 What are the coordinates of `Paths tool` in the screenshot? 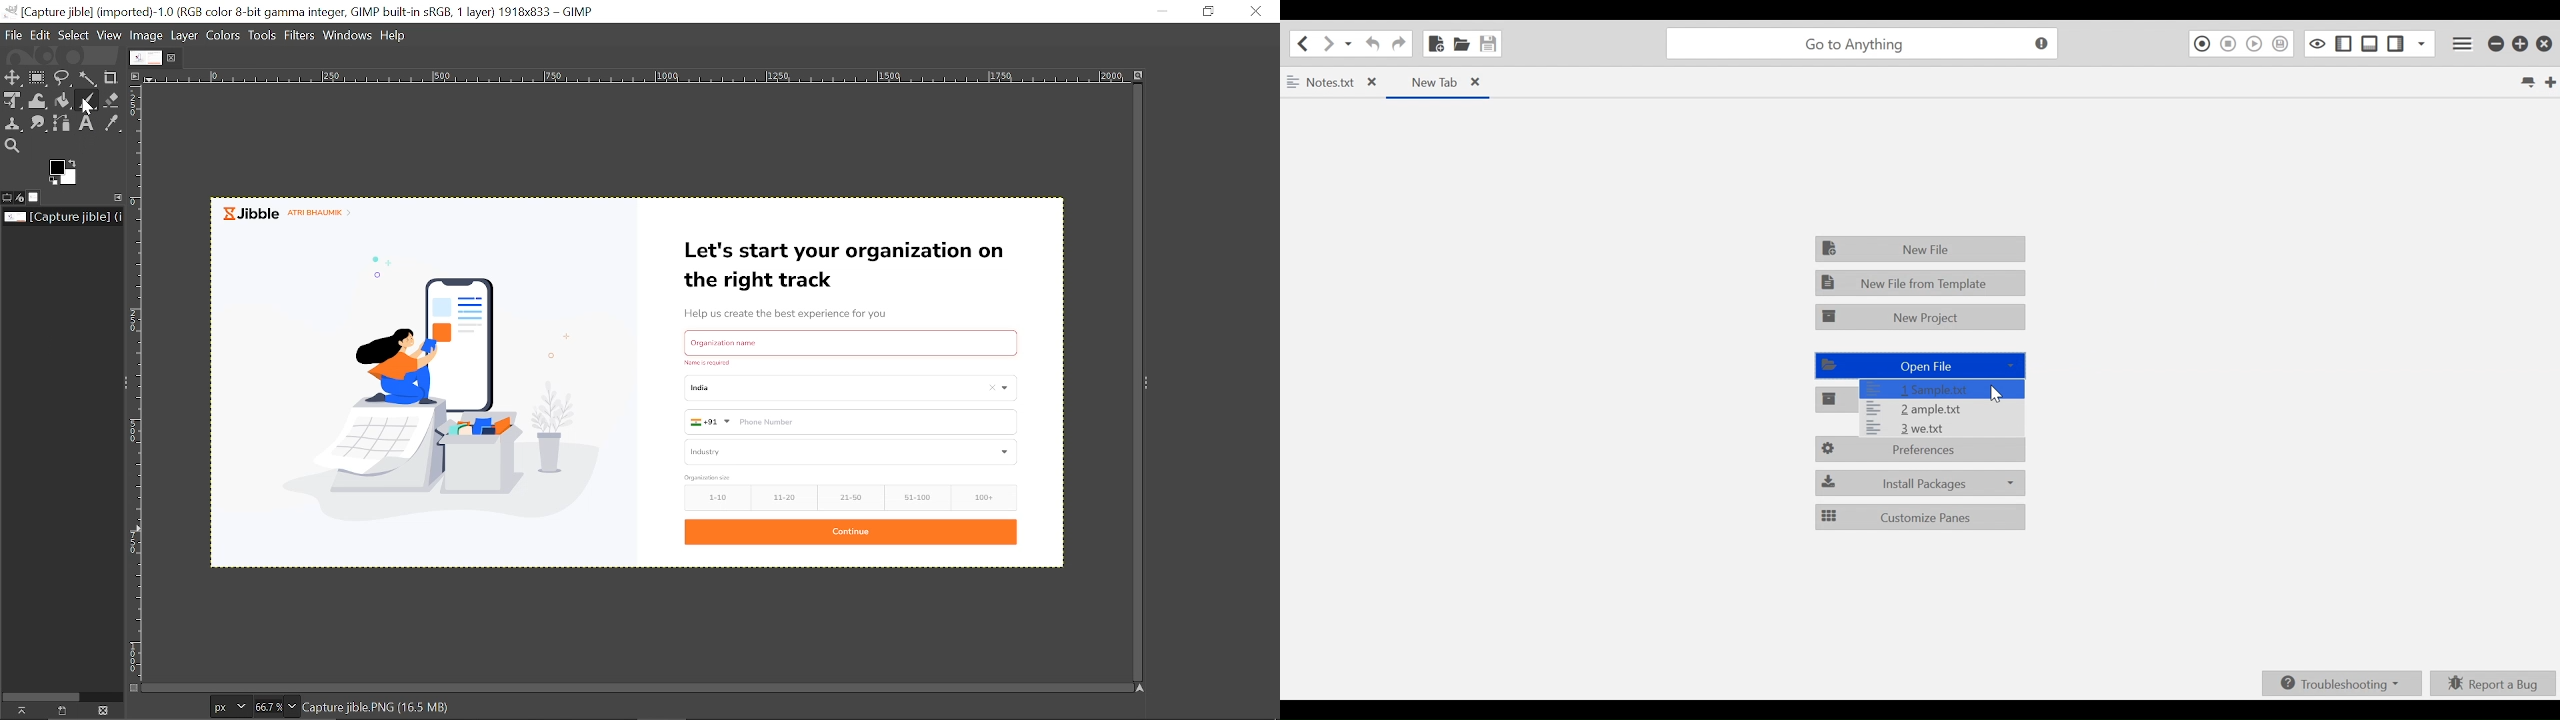 It's located at (64, 124).